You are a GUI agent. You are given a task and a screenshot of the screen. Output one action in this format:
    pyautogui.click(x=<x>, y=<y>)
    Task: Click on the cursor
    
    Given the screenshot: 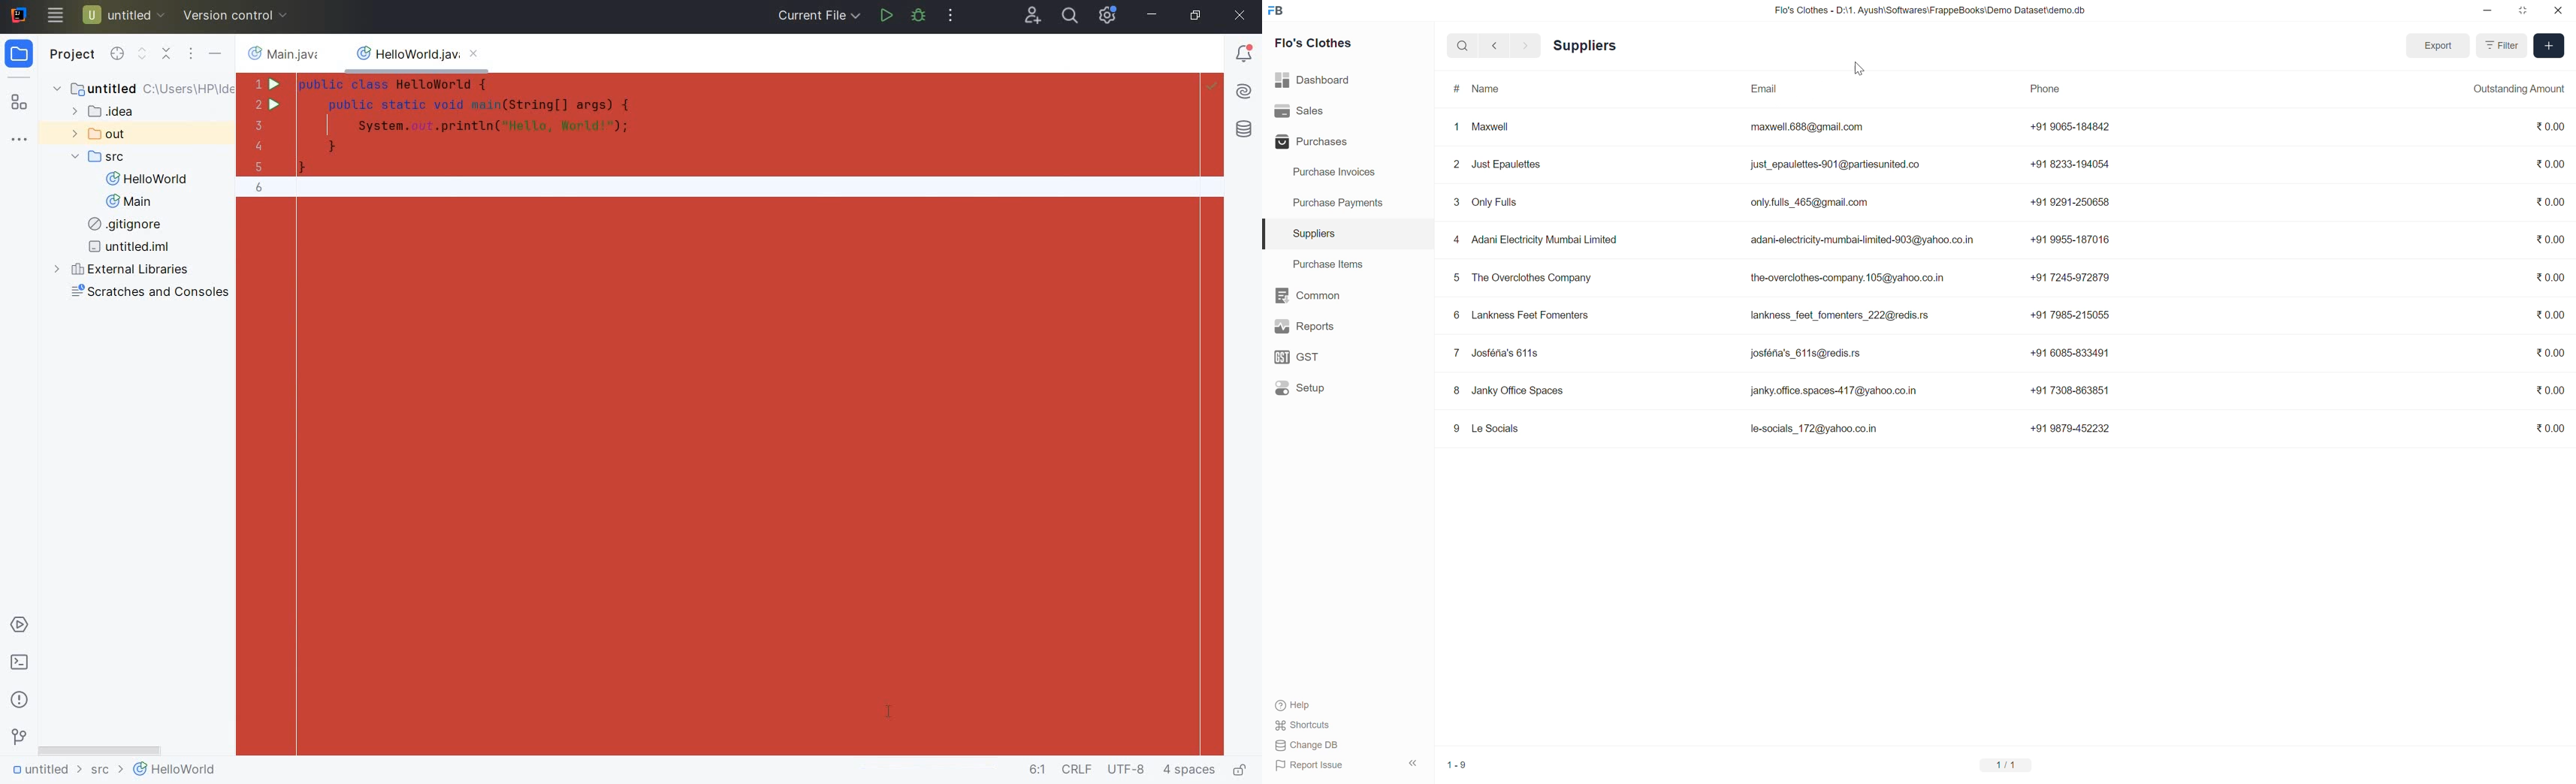 What is the action you would take?
    pyautogui.click(x=1859, y=68)
    